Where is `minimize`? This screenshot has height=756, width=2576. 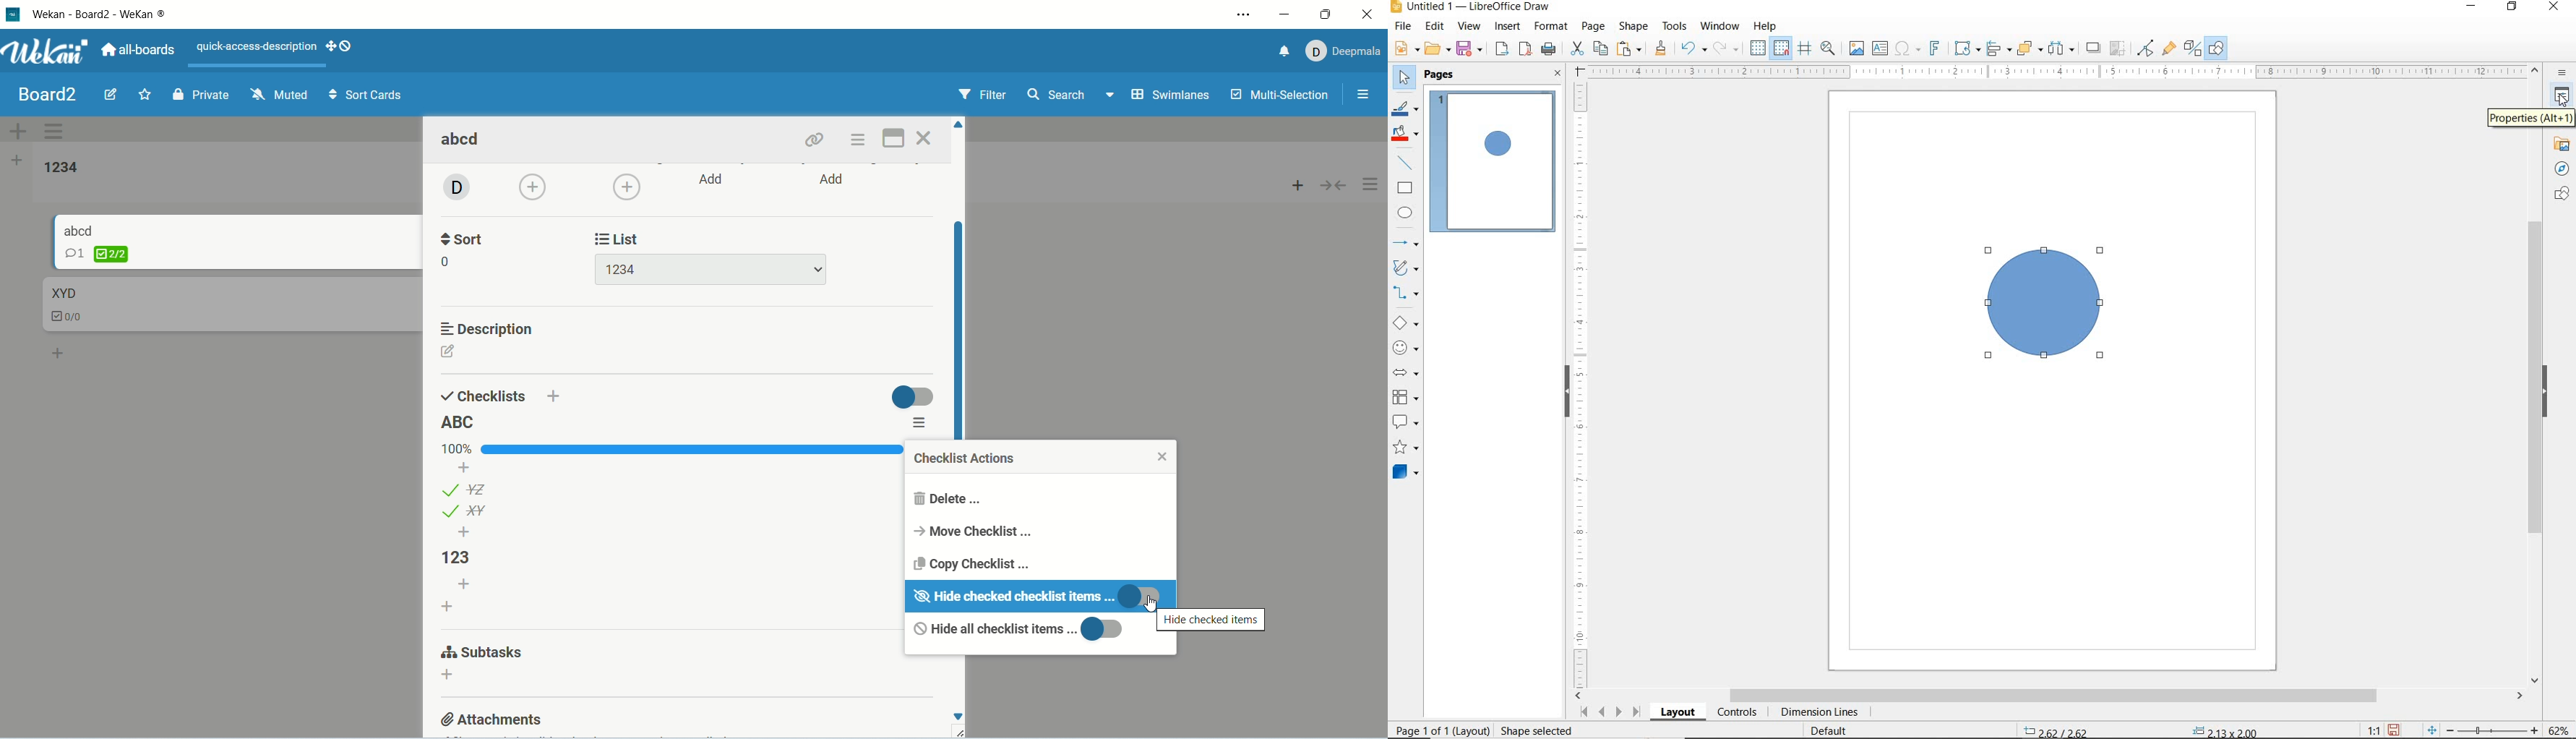 minimize is located at coordinates (1287, 17).